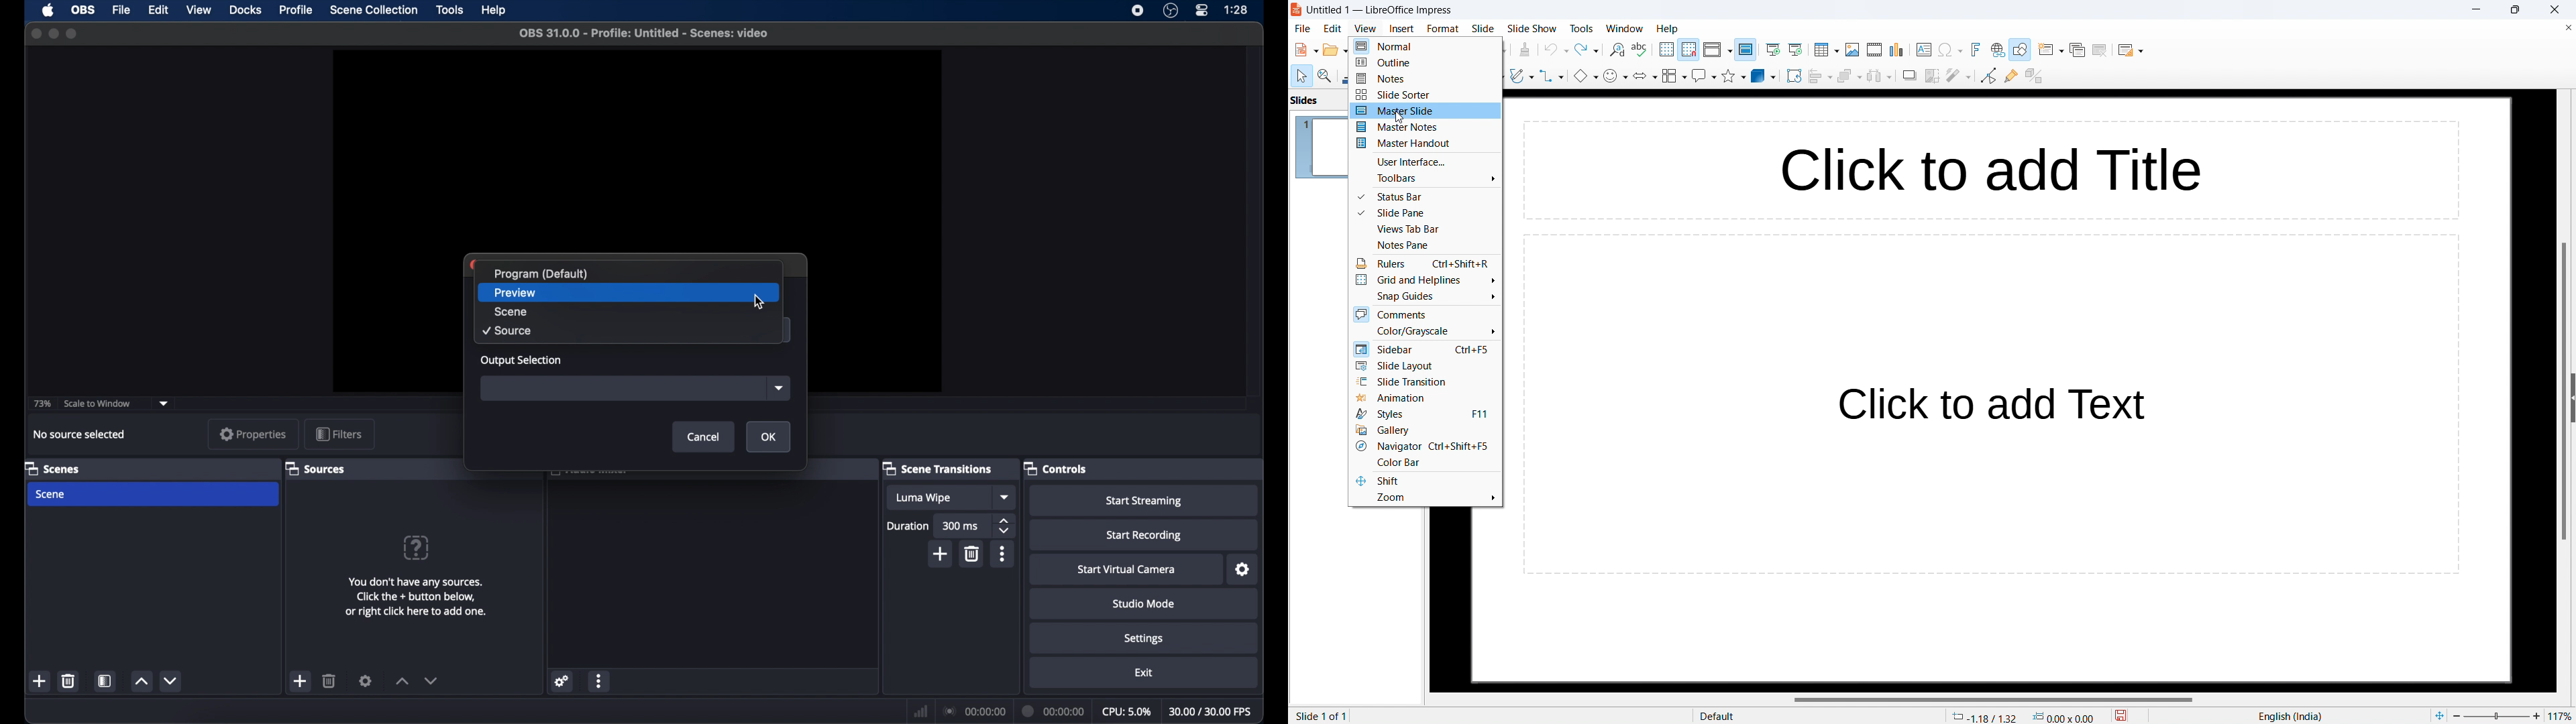  What do you see at coordinates (973, 554) in the screenshot?
I see `delete` at bounding box center [973, 554].